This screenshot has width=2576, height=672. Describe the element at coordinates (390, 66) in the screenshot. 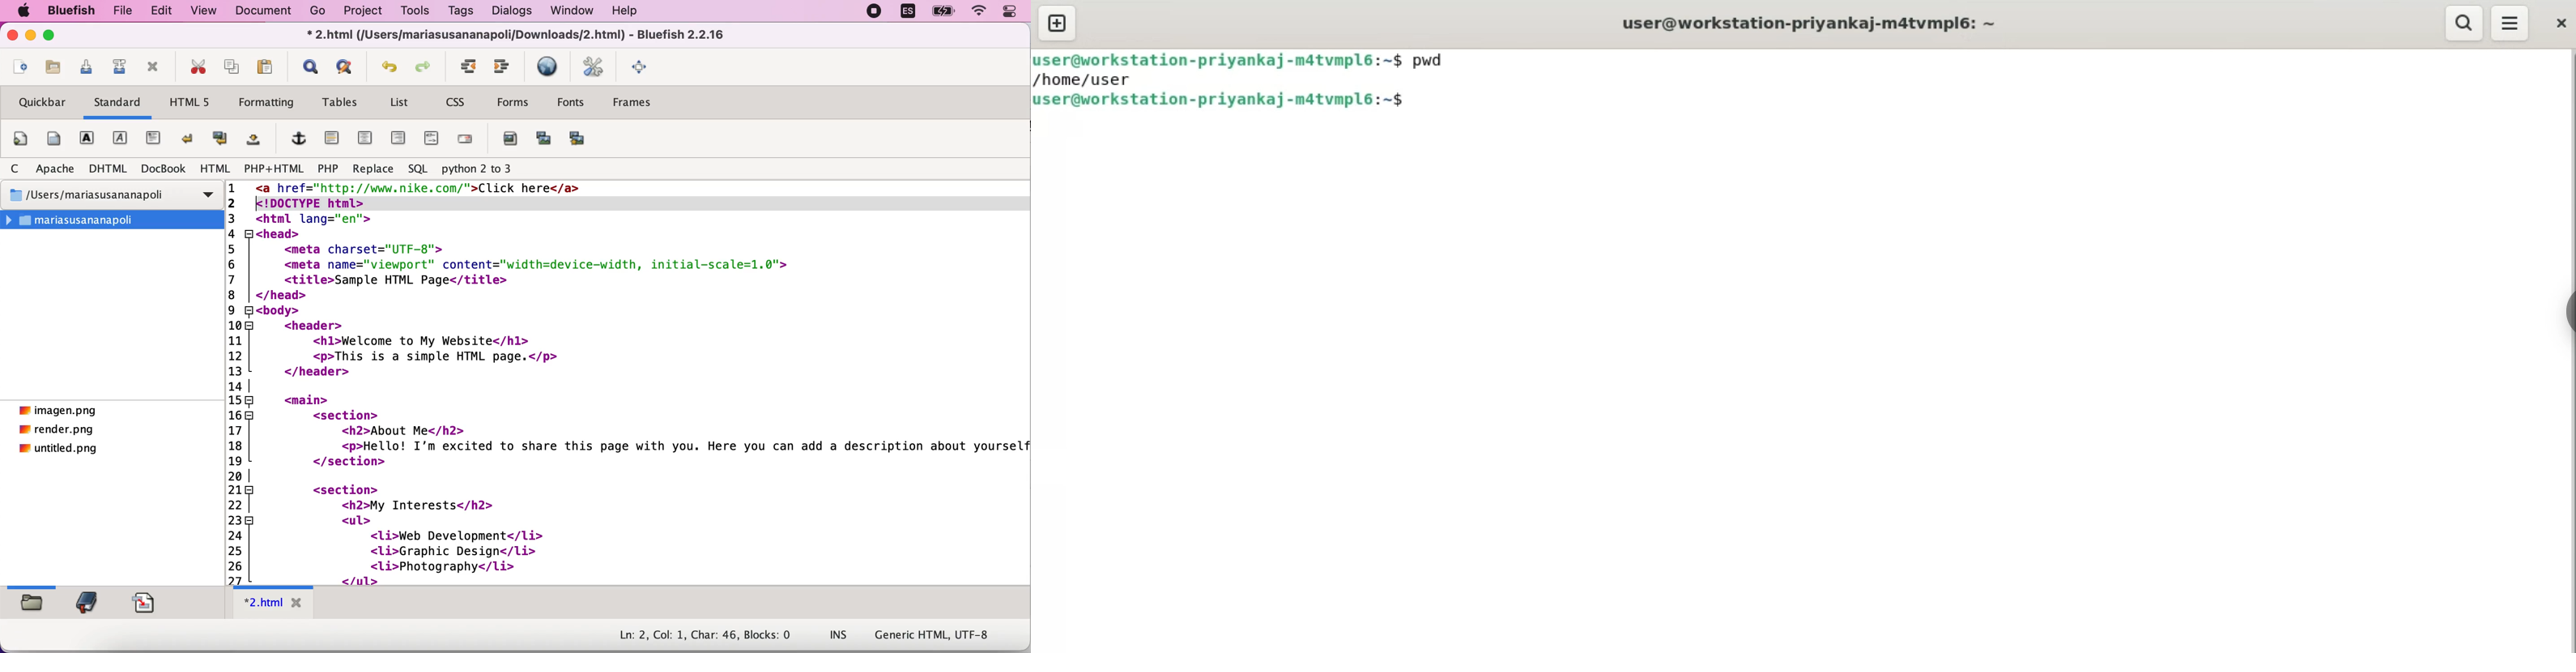

I see `undo` at that location.